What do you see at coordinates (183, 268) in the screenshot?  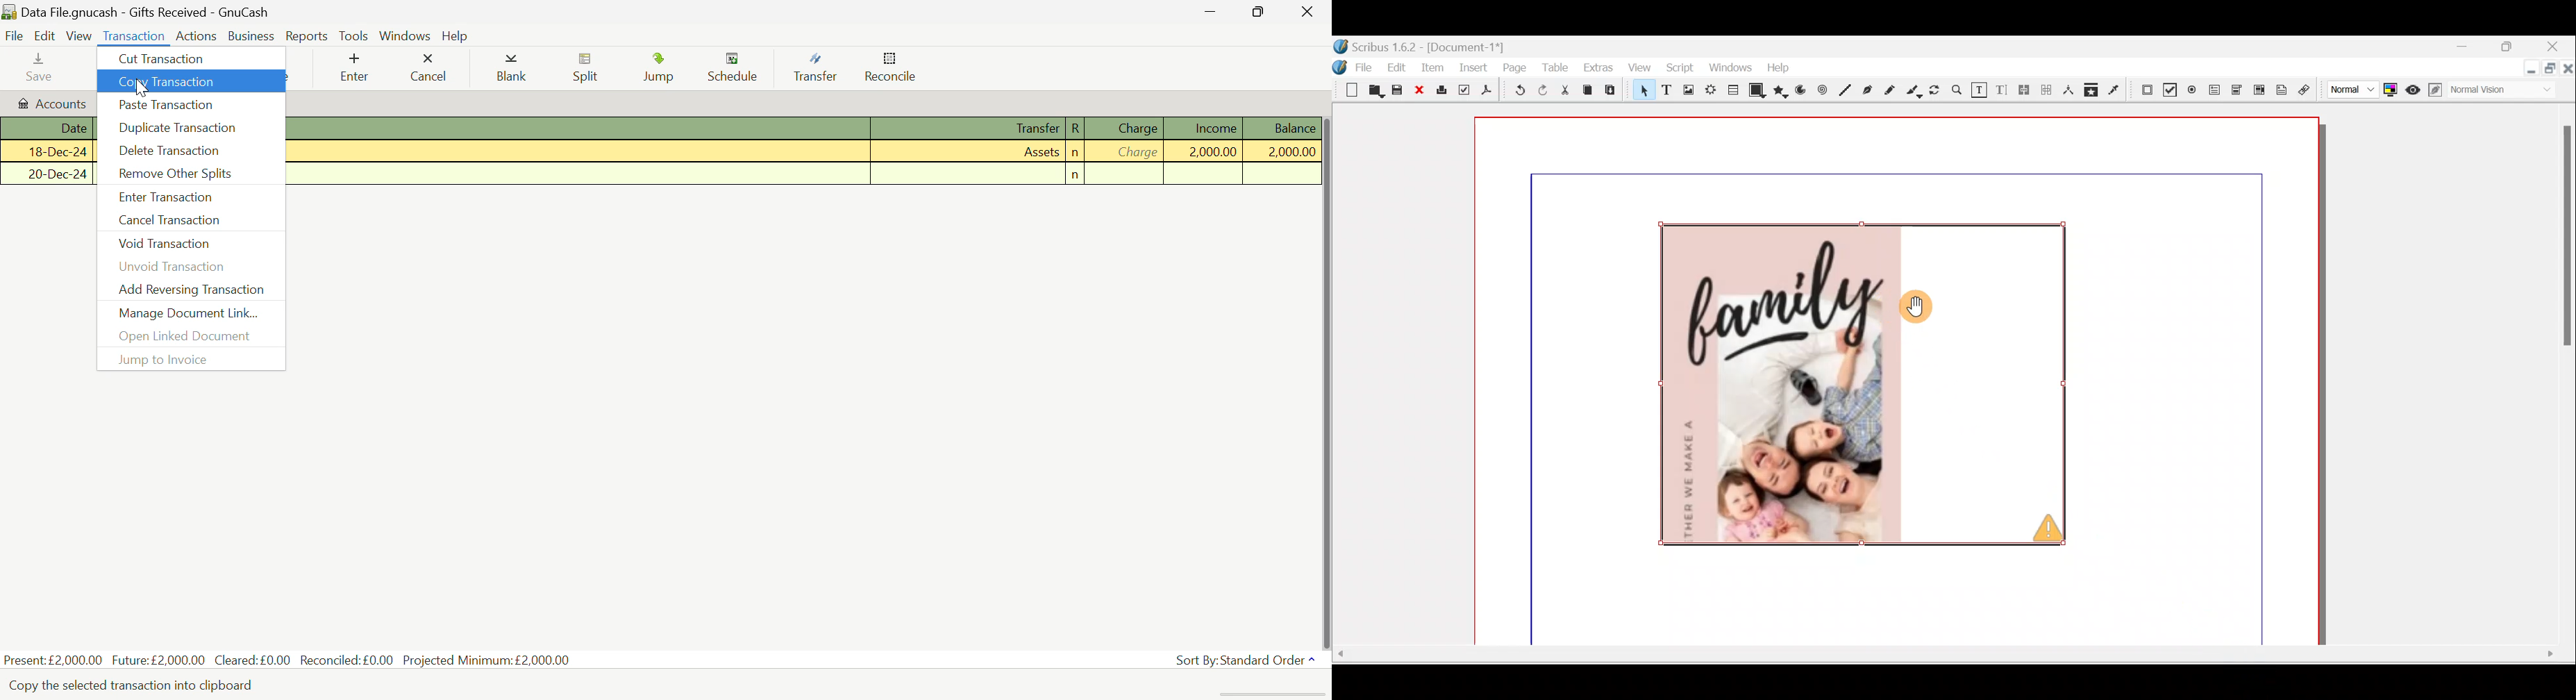 I see `Unvoid Transaction` at bounding box center [183, 268].